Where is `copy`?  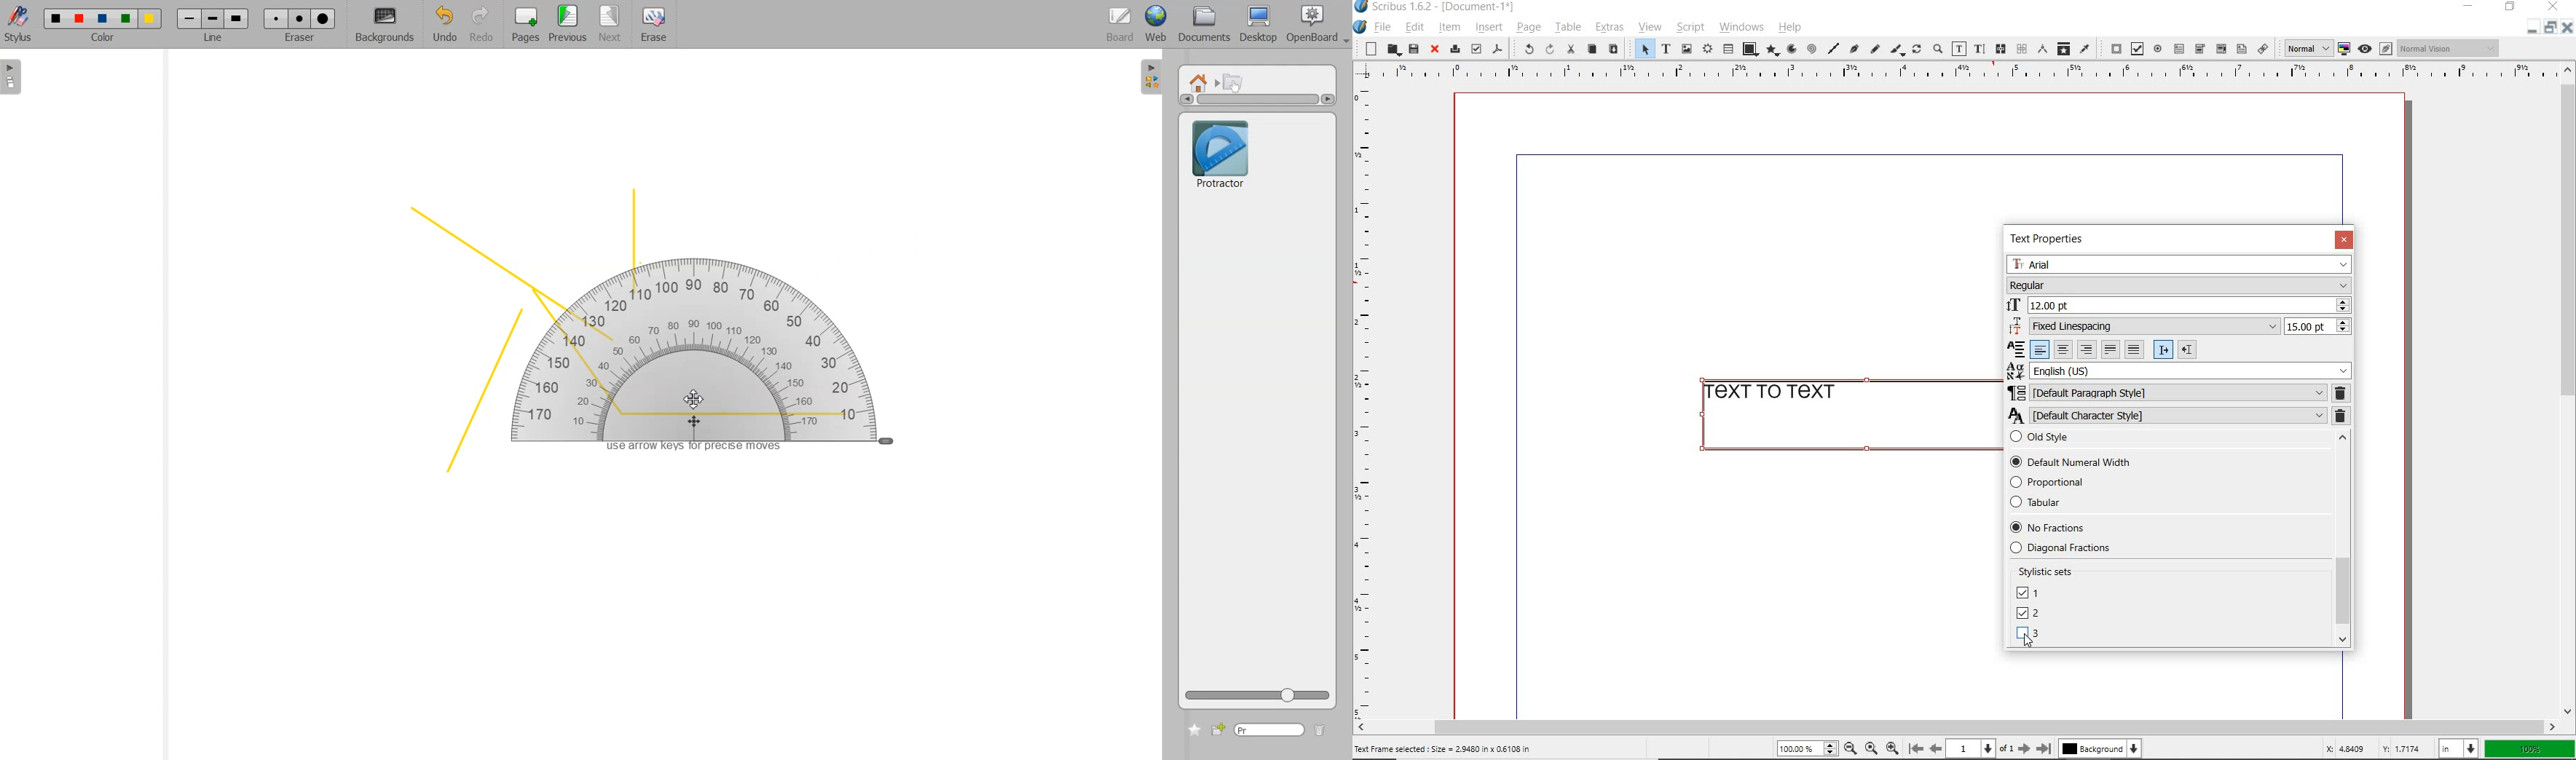
copy is located at coordinates (1591, 50).